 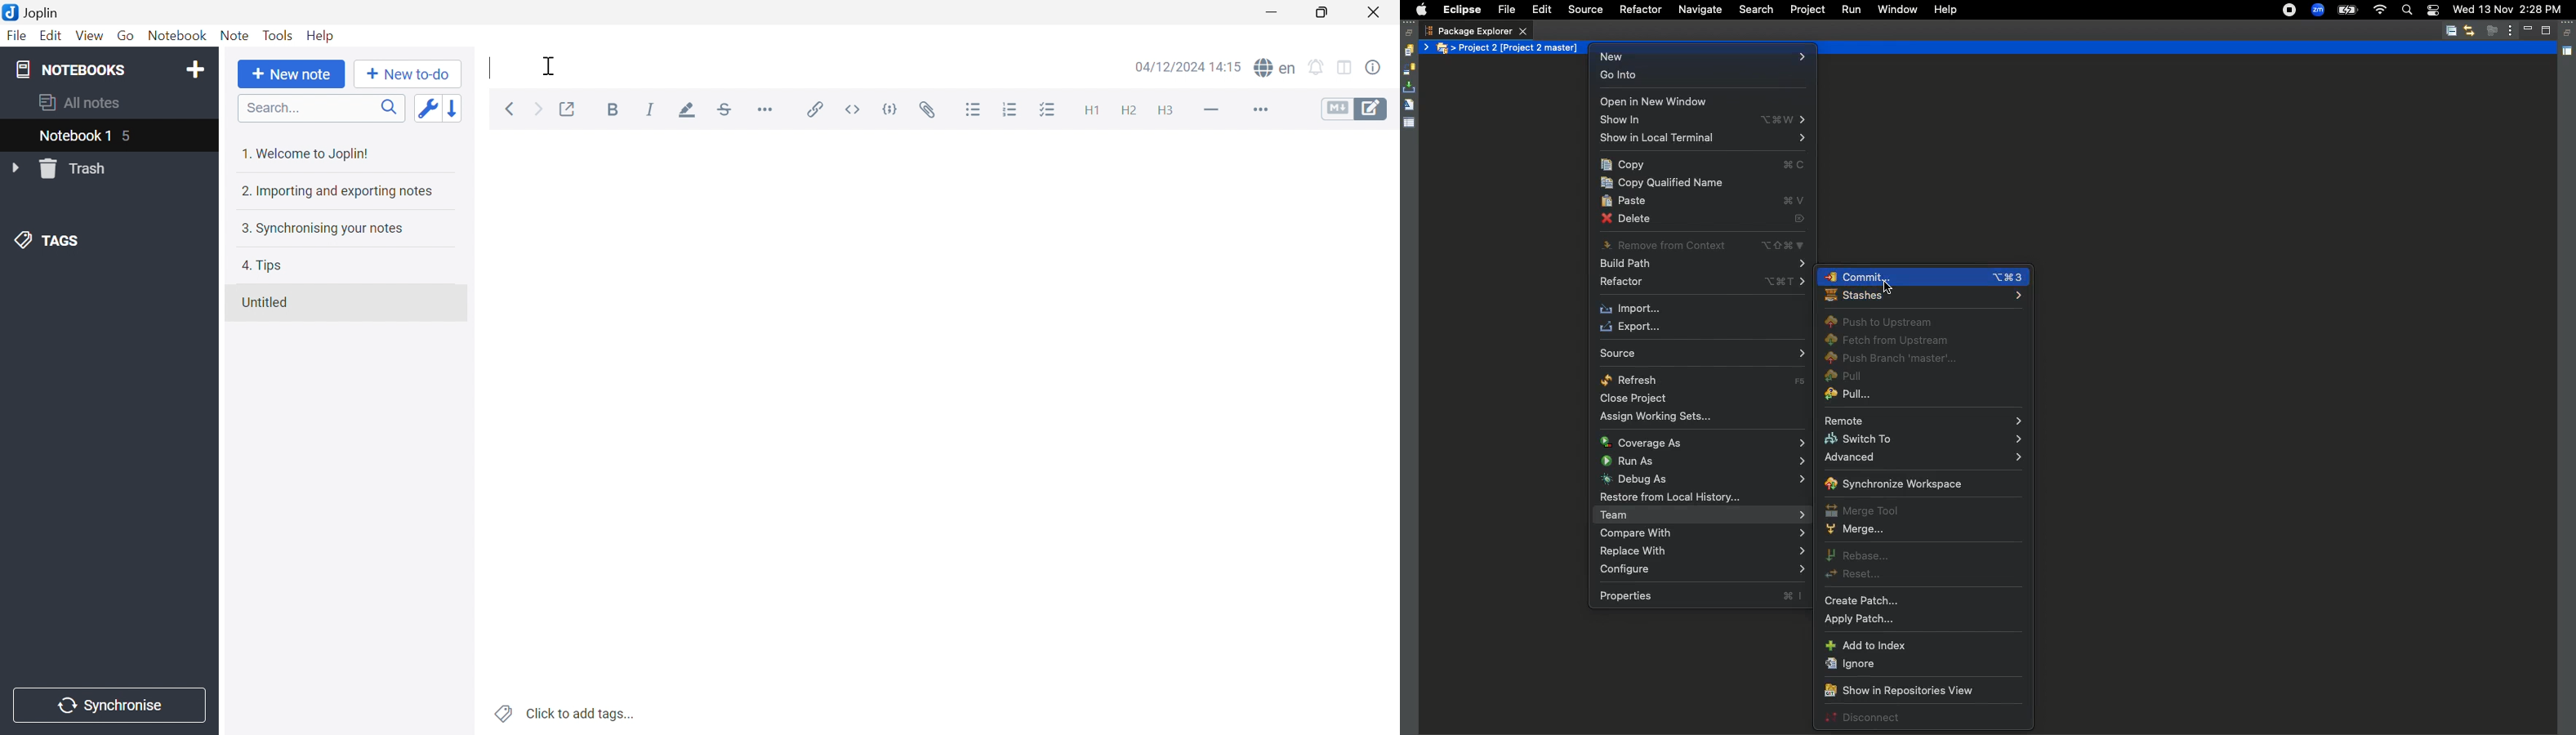 I want to click on View, so click(x=88, y=36).